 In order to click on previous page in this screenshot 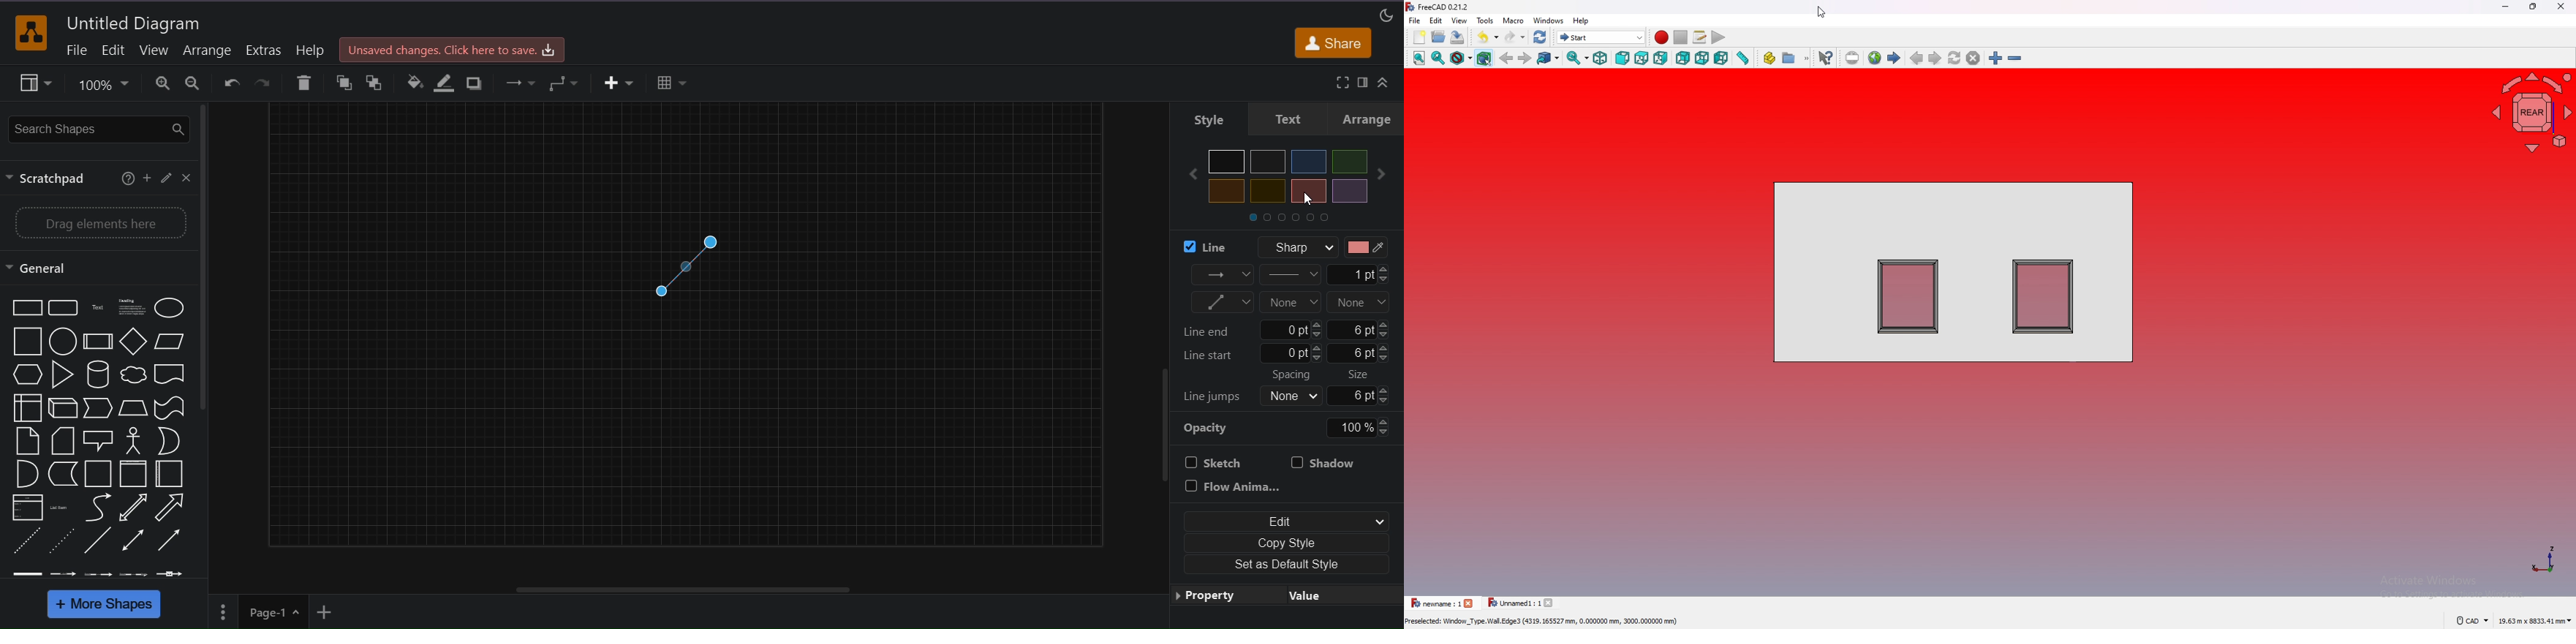, I will do `click(1917, 58)`.